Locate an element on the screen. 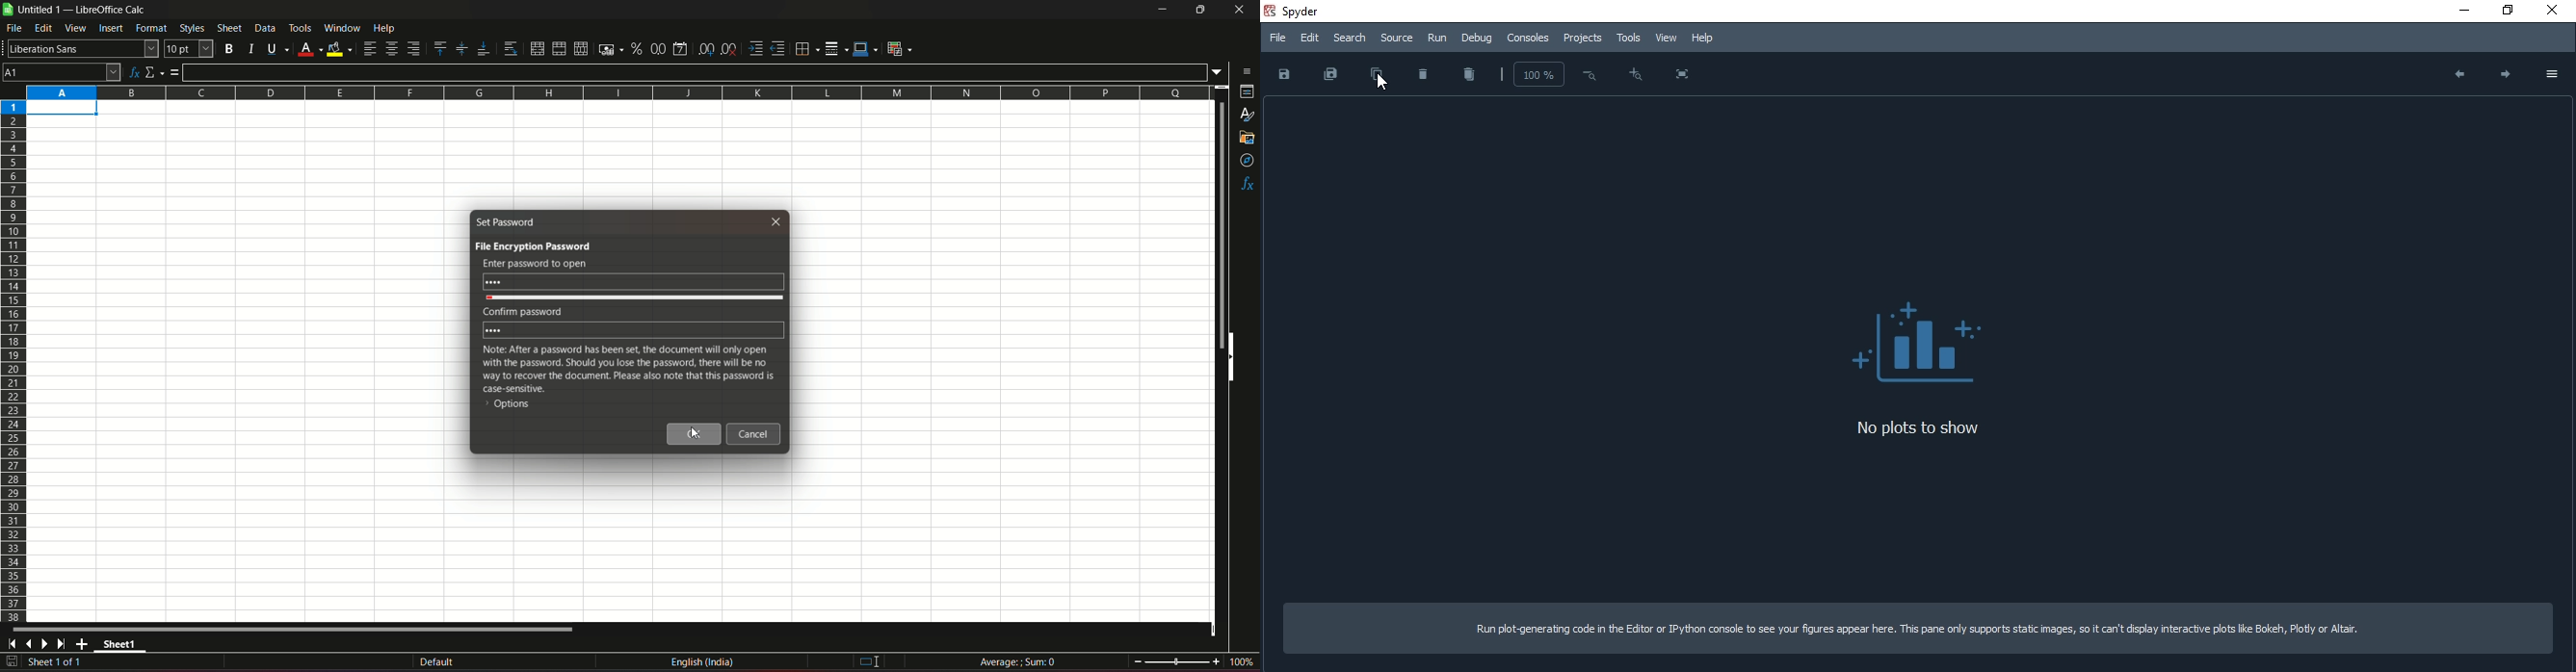  border style is located at coordinates (838, 47).